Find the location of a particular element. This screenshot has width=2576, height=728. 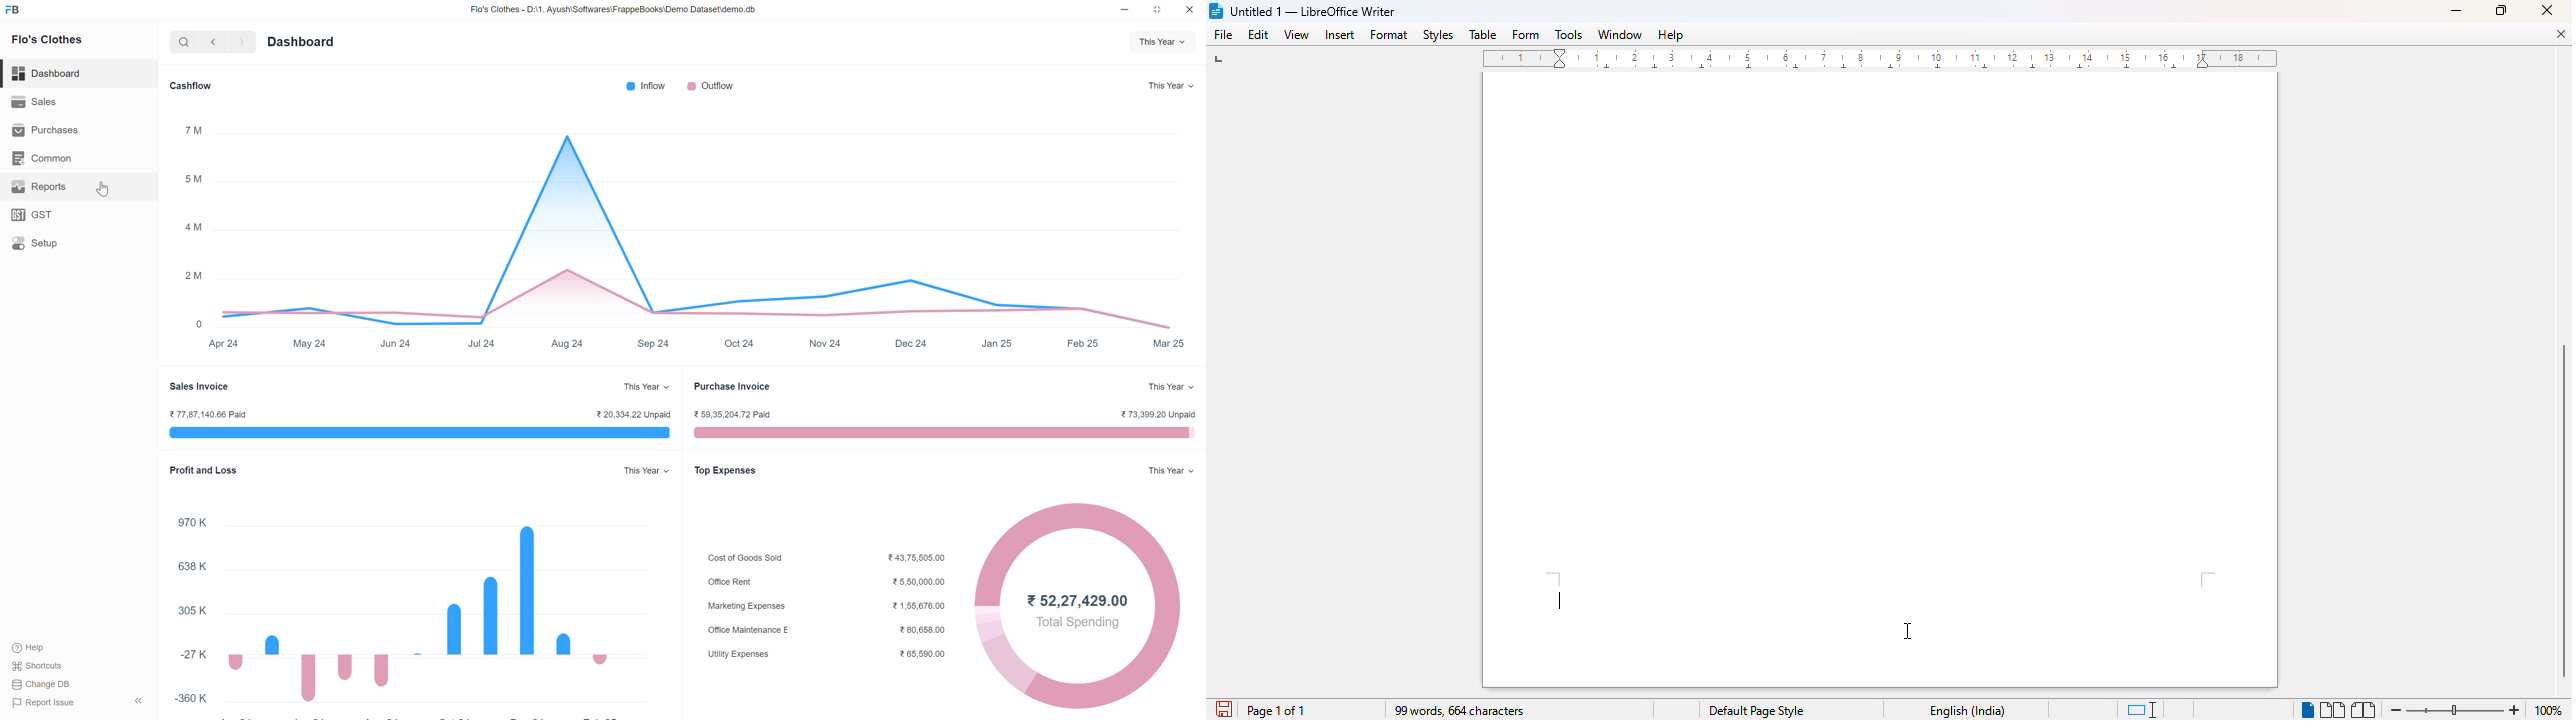

Outflow is located at coordinates (708, 84).